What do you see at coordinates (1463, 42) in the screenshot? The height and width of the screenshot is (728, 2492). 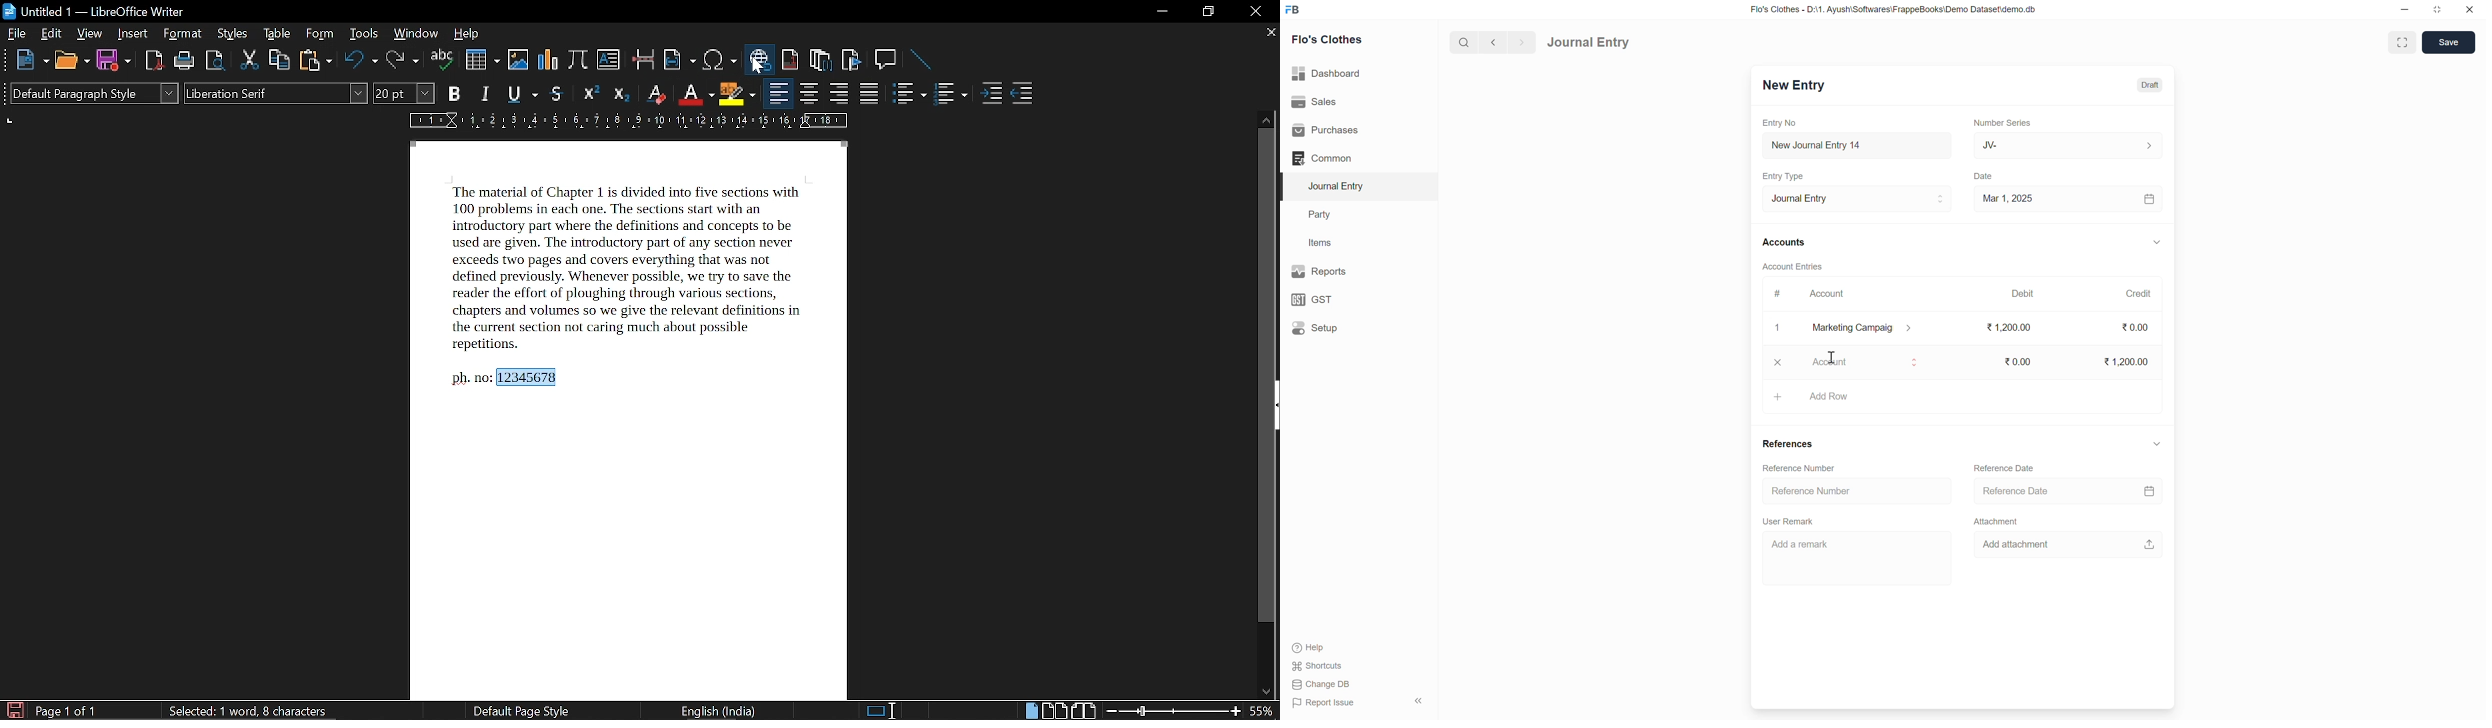 I see `search` at bounding box center [1463, 42].